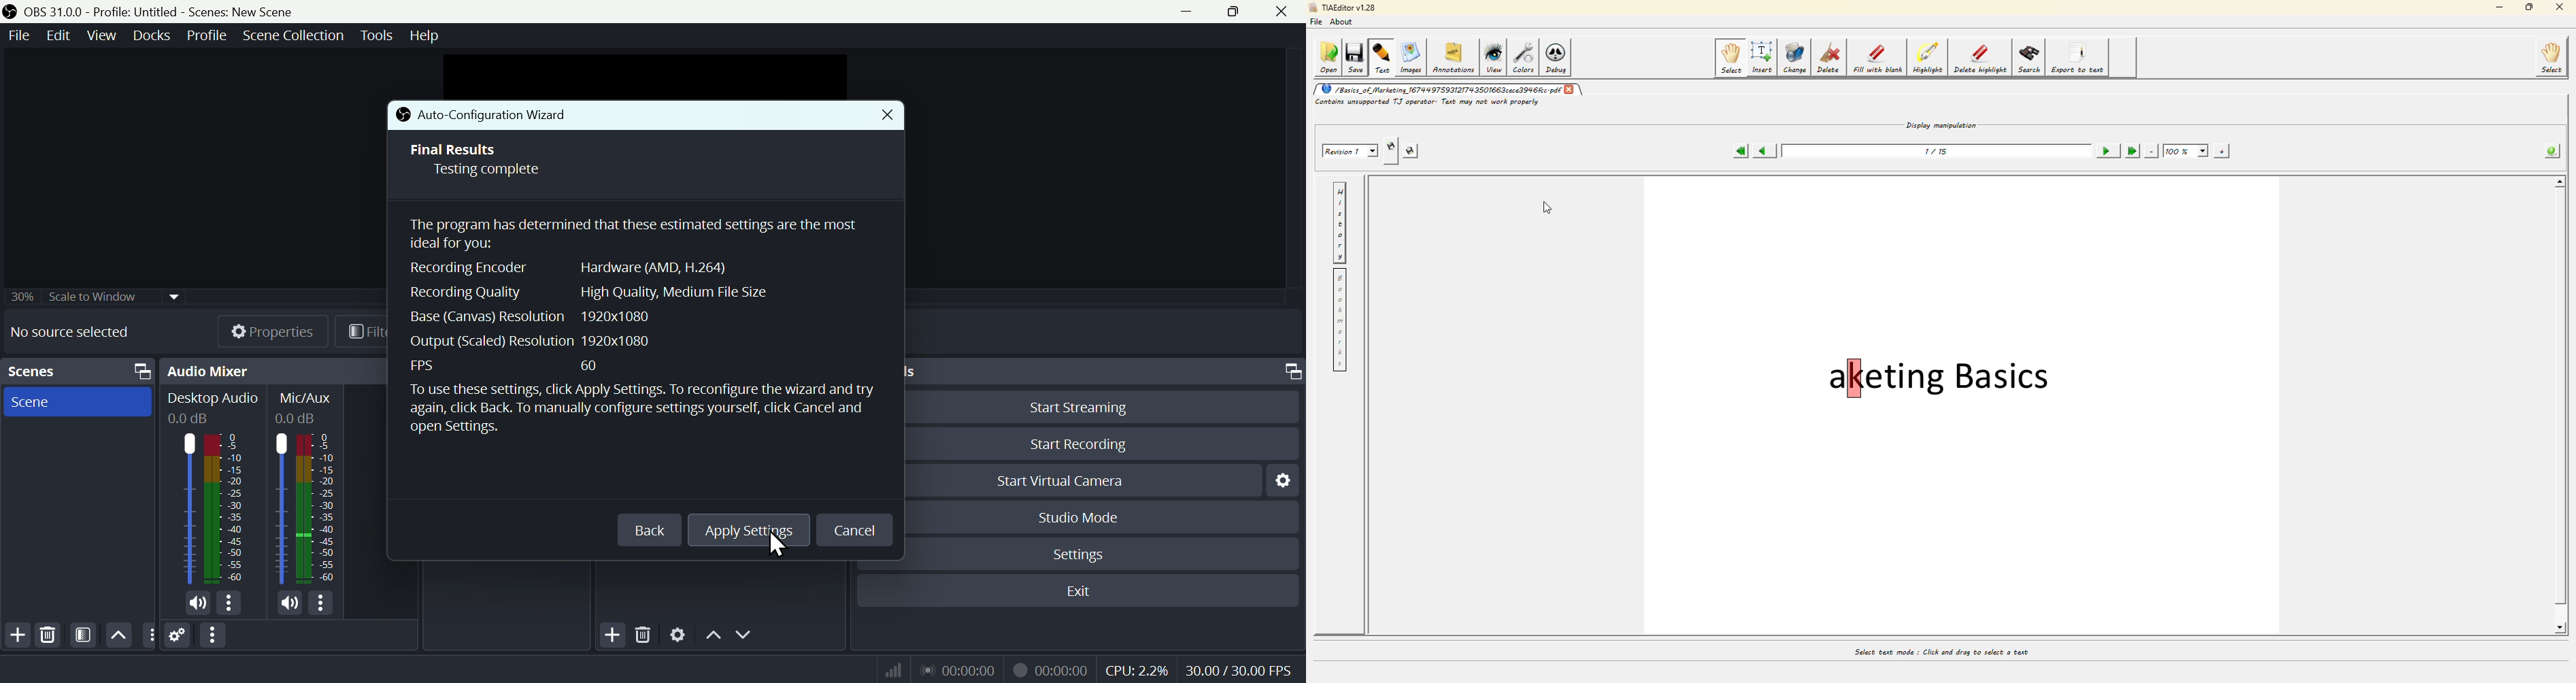 The image size is (2576, 700). What do you see at coordinates (290, 602) in the screenshot?
I see `mic` at bounding box center [290, 602].